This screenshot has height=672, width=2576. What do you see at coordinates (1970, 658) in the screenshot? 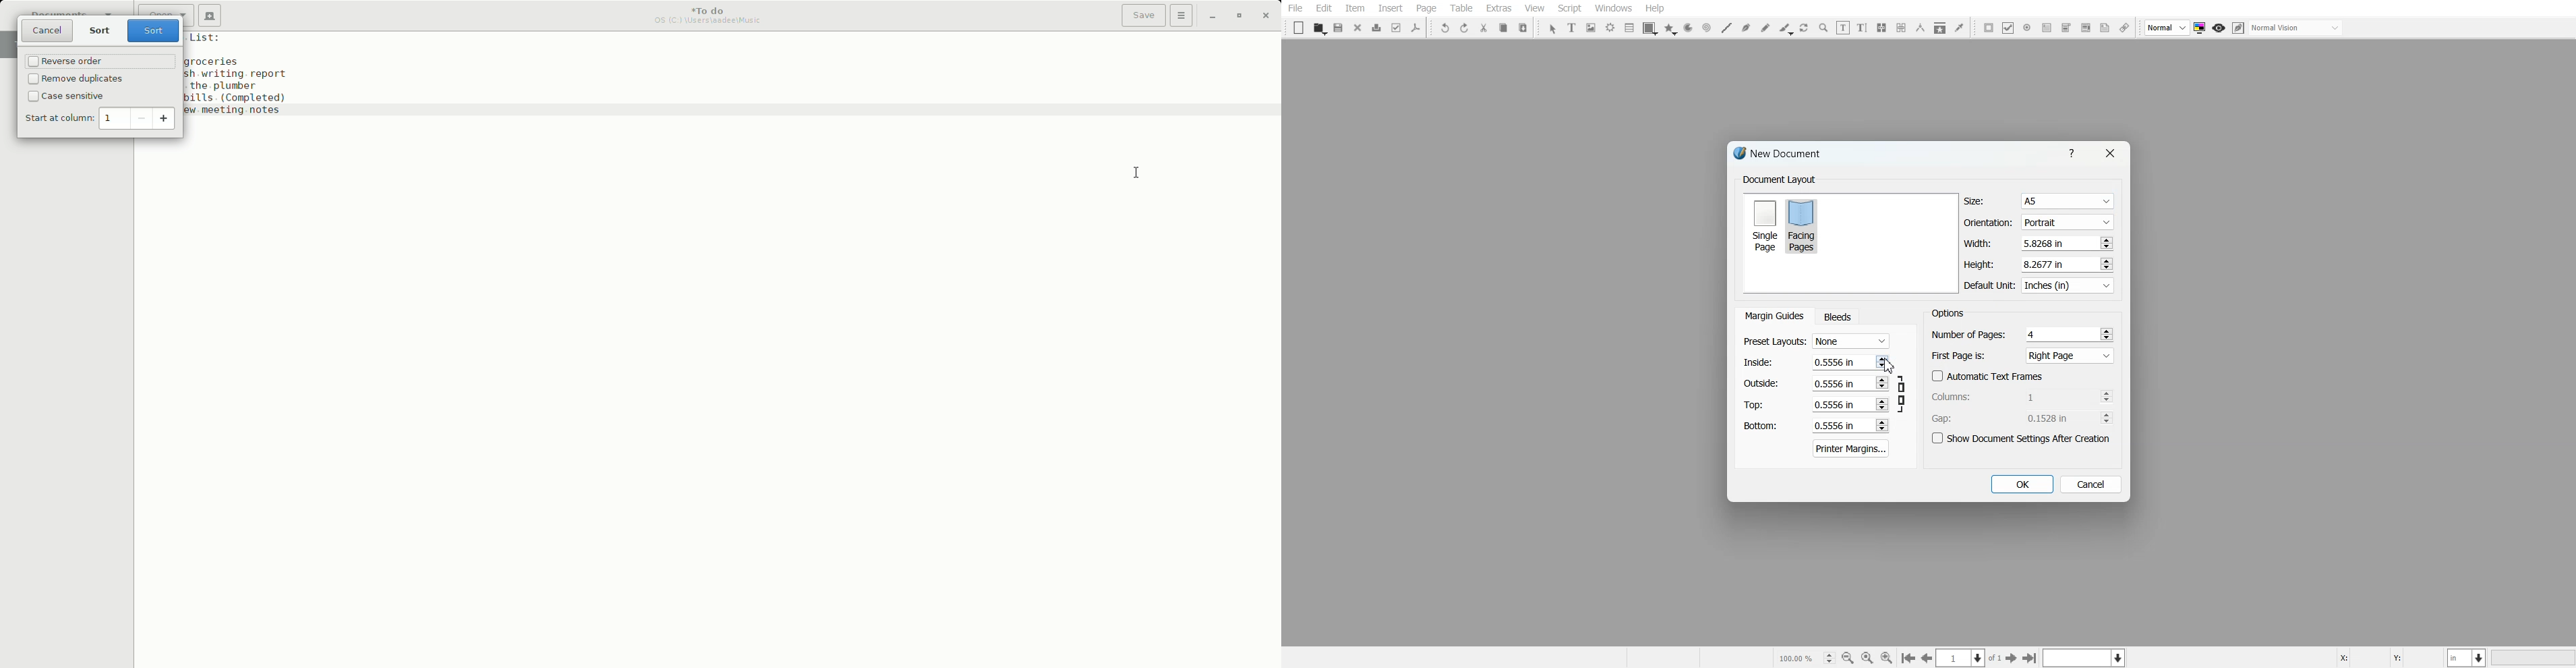
I see `Select the current page` at bounding box center [1970, 658].